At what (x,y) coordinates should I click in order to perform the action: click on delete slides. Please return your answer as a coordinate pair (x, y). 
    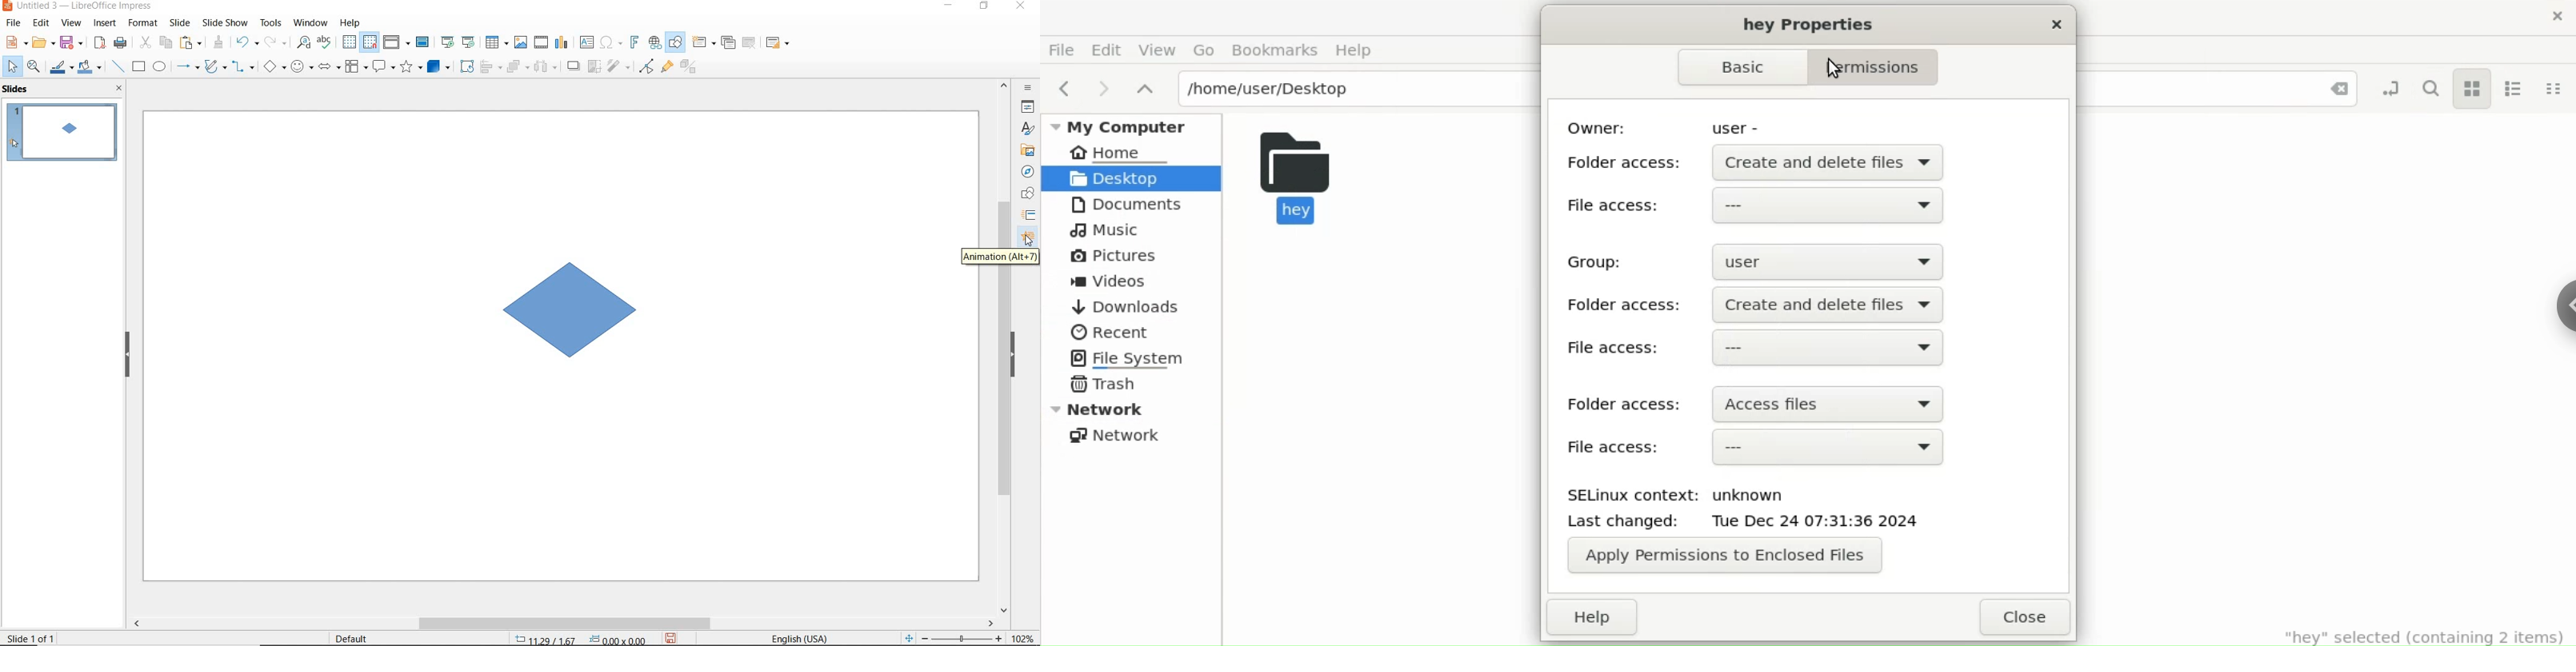
    Looking at the image, I should click on (750, 43).